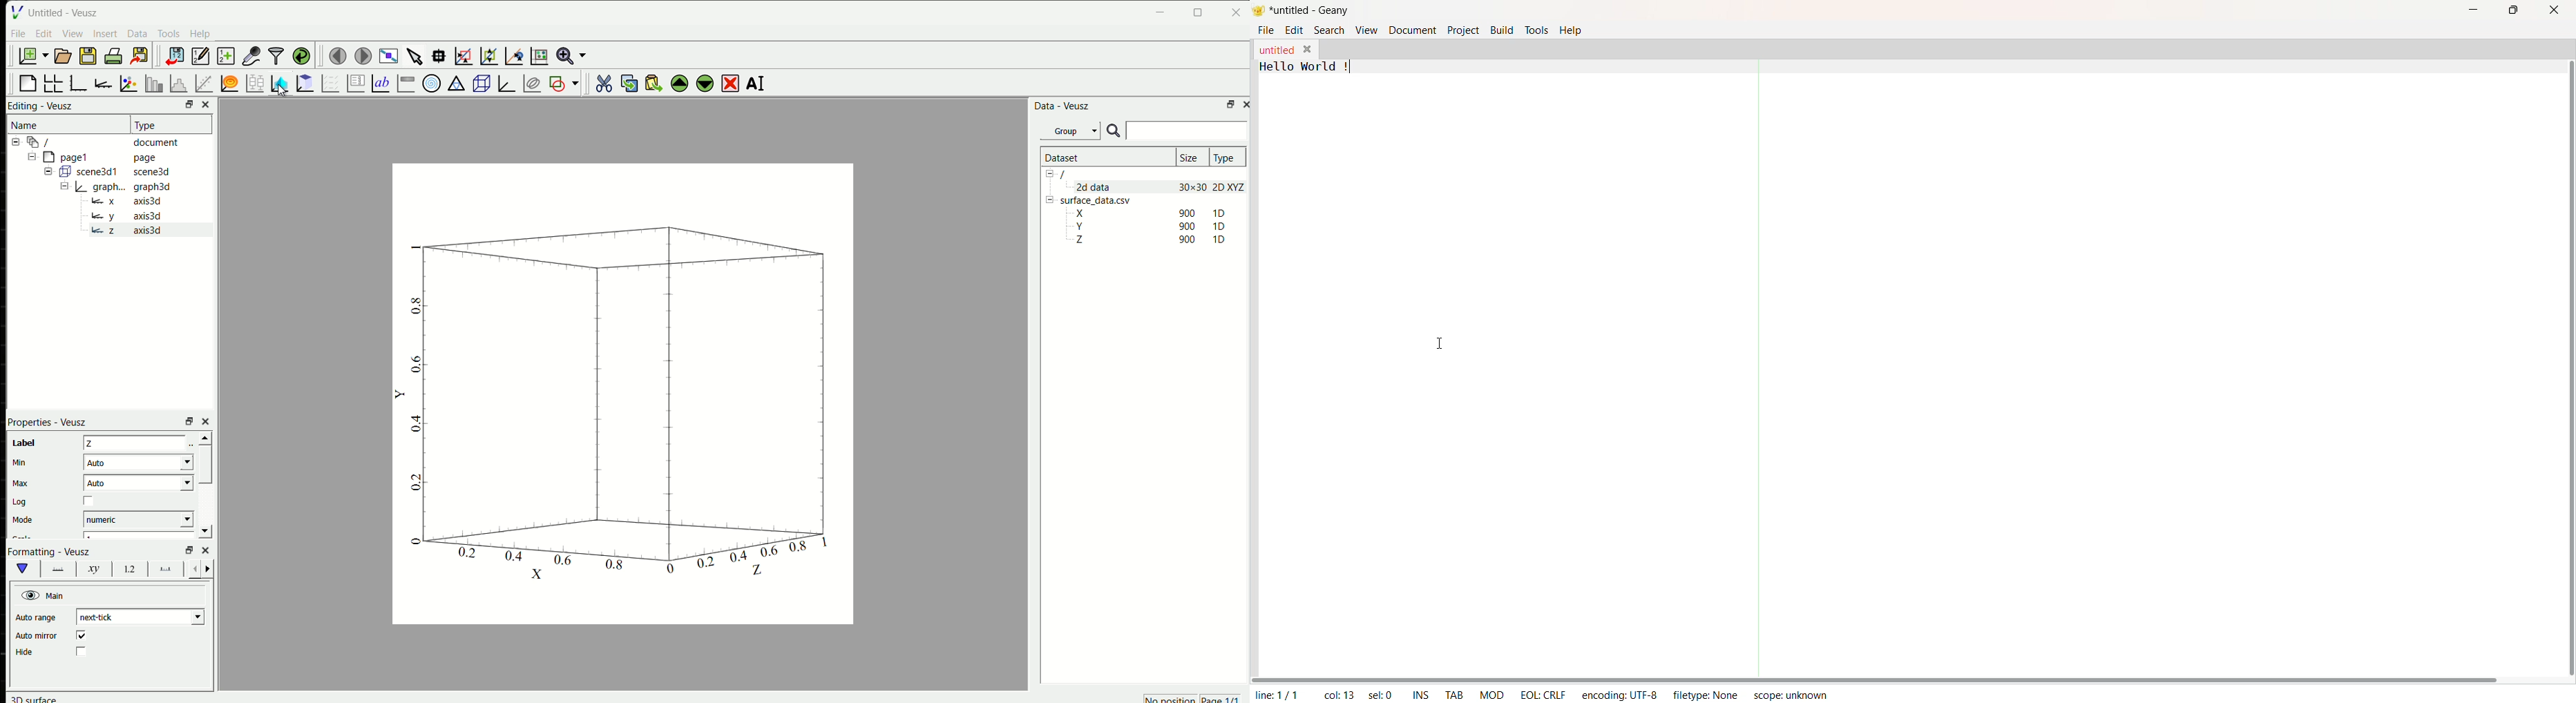 Image resolution: width=2576 pixels, height=728 pixels. What do you see at coordinates (156, 143) in the screenshot?
I see `document` at bounding box center [156, 143].